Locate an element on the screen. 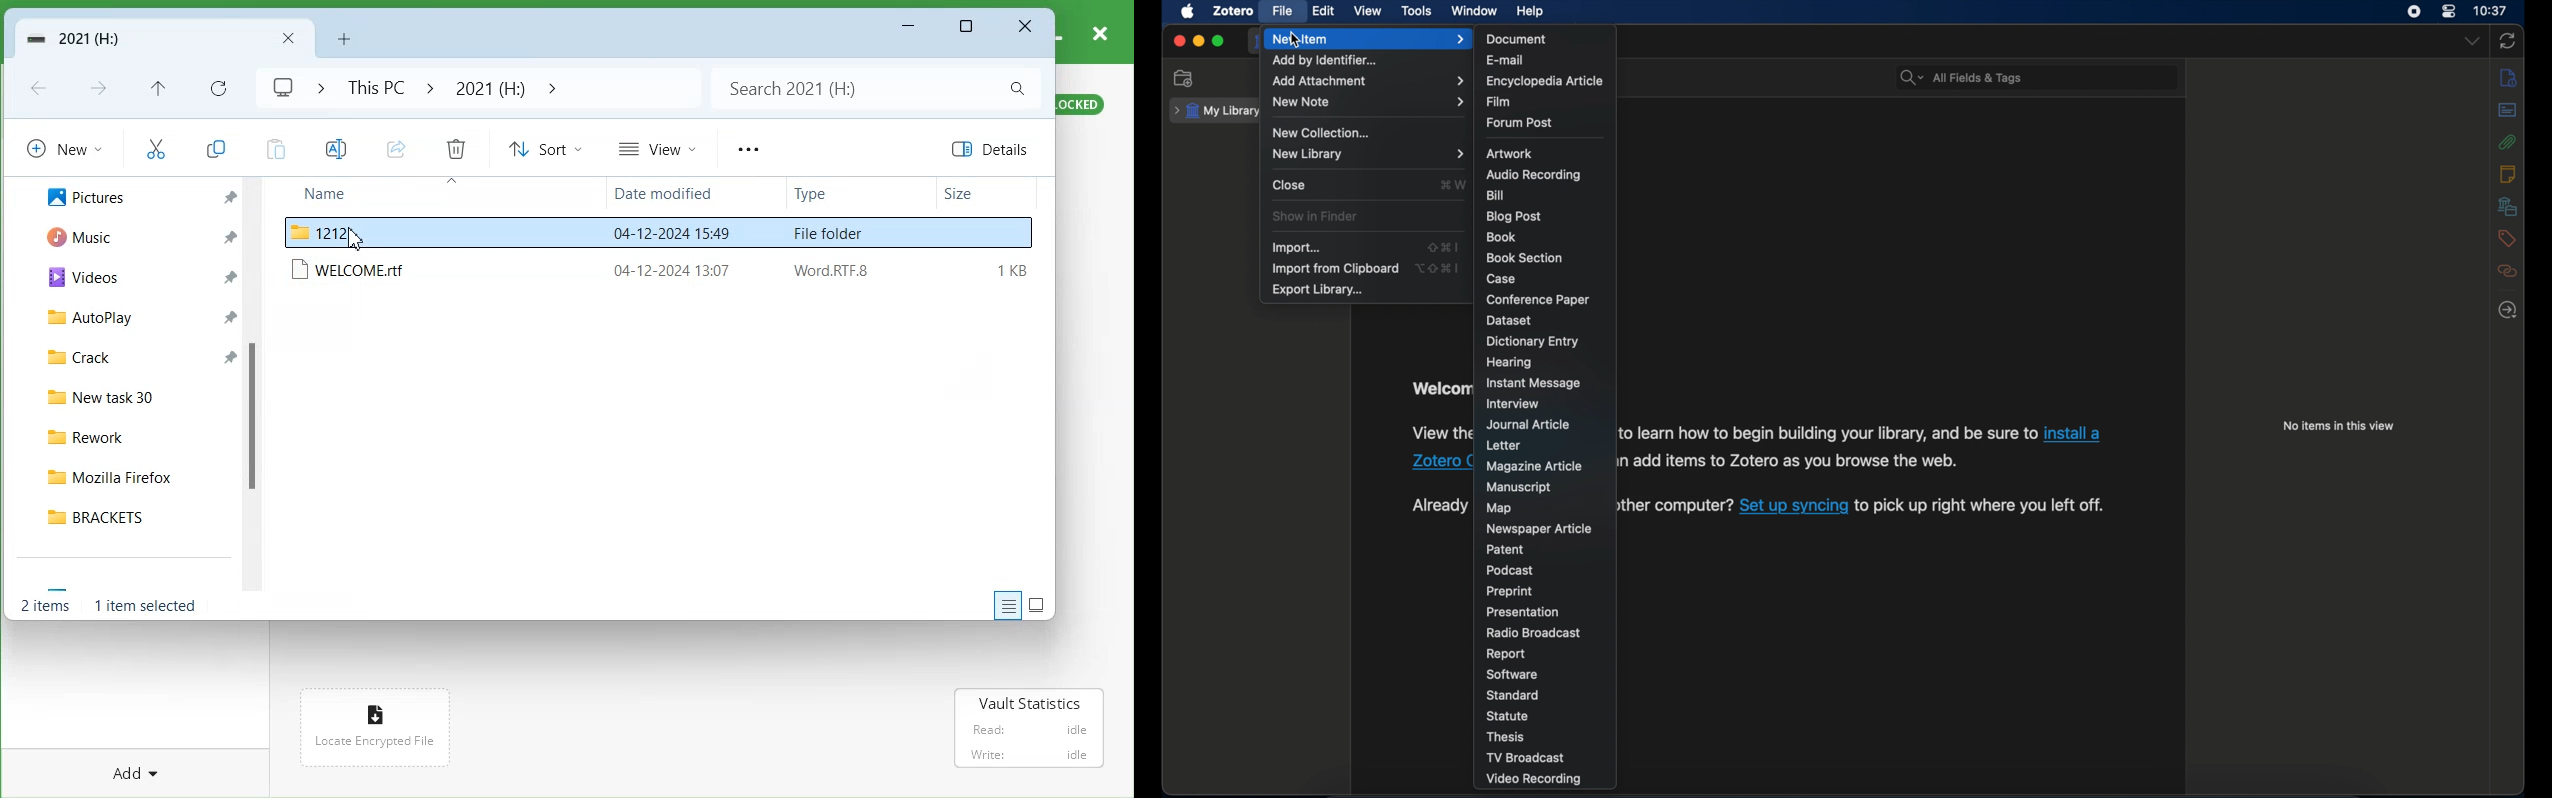  Zotero connector link is located at coordinates (1440, 463).